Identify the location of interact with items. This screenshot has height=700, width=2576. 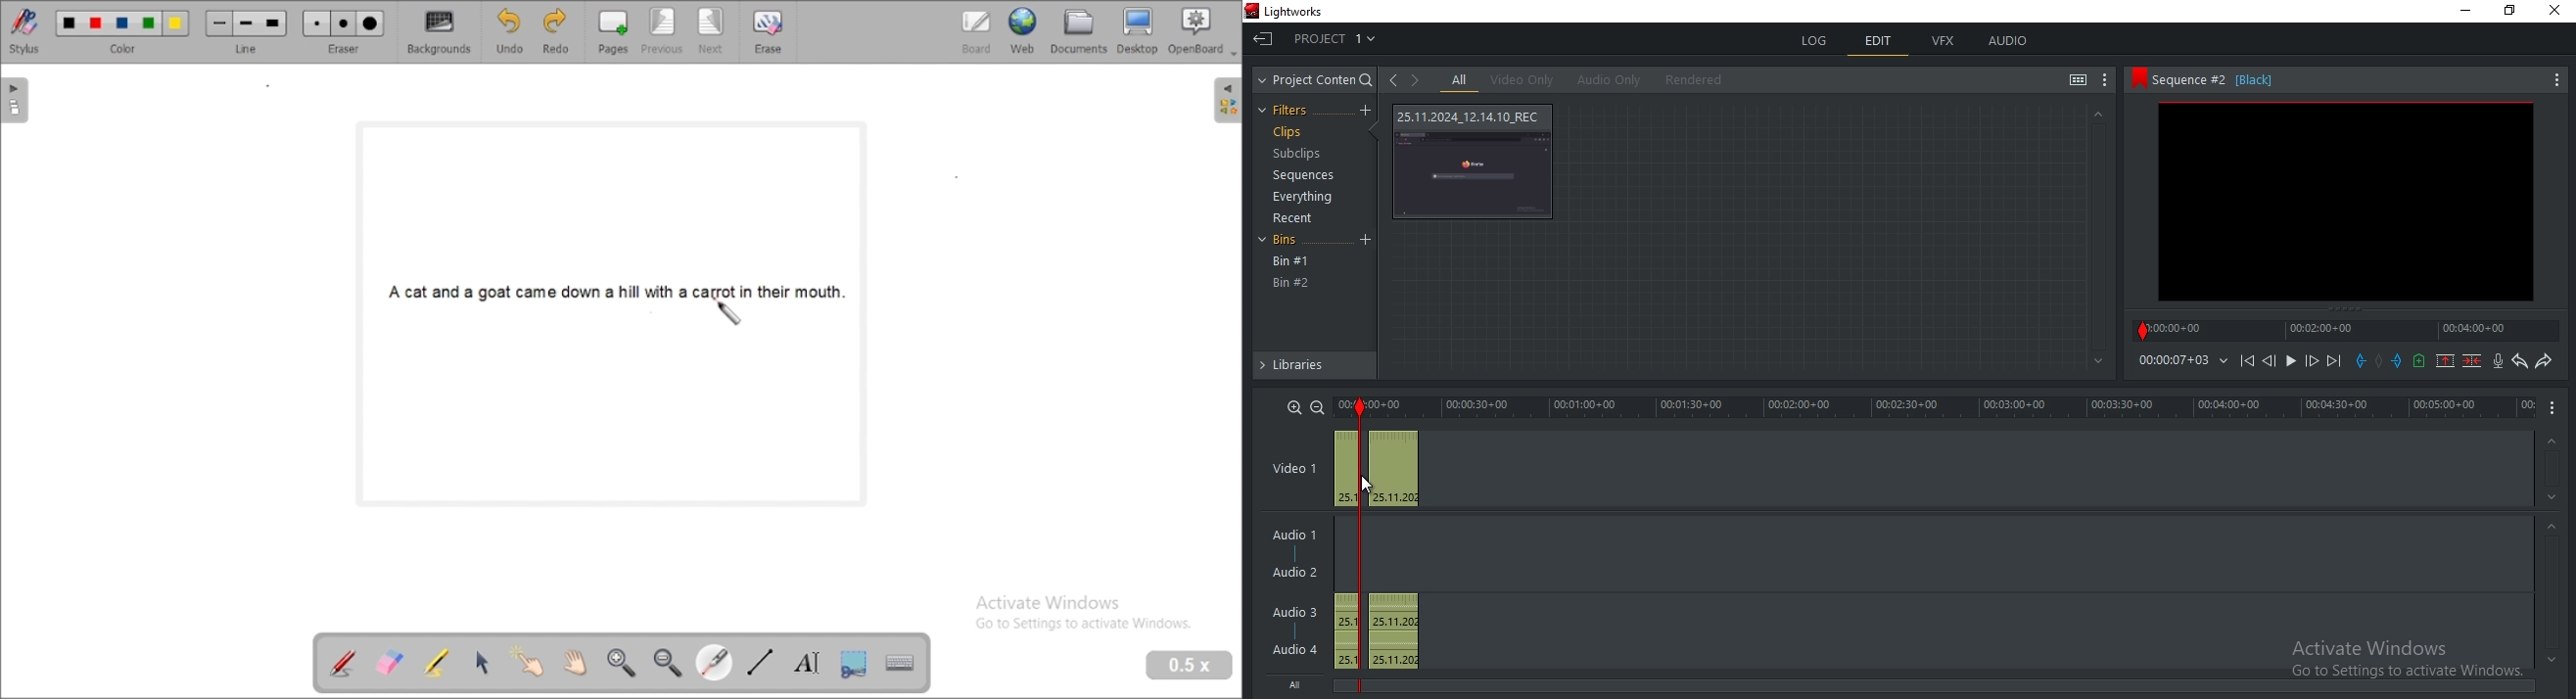
(526, 660).